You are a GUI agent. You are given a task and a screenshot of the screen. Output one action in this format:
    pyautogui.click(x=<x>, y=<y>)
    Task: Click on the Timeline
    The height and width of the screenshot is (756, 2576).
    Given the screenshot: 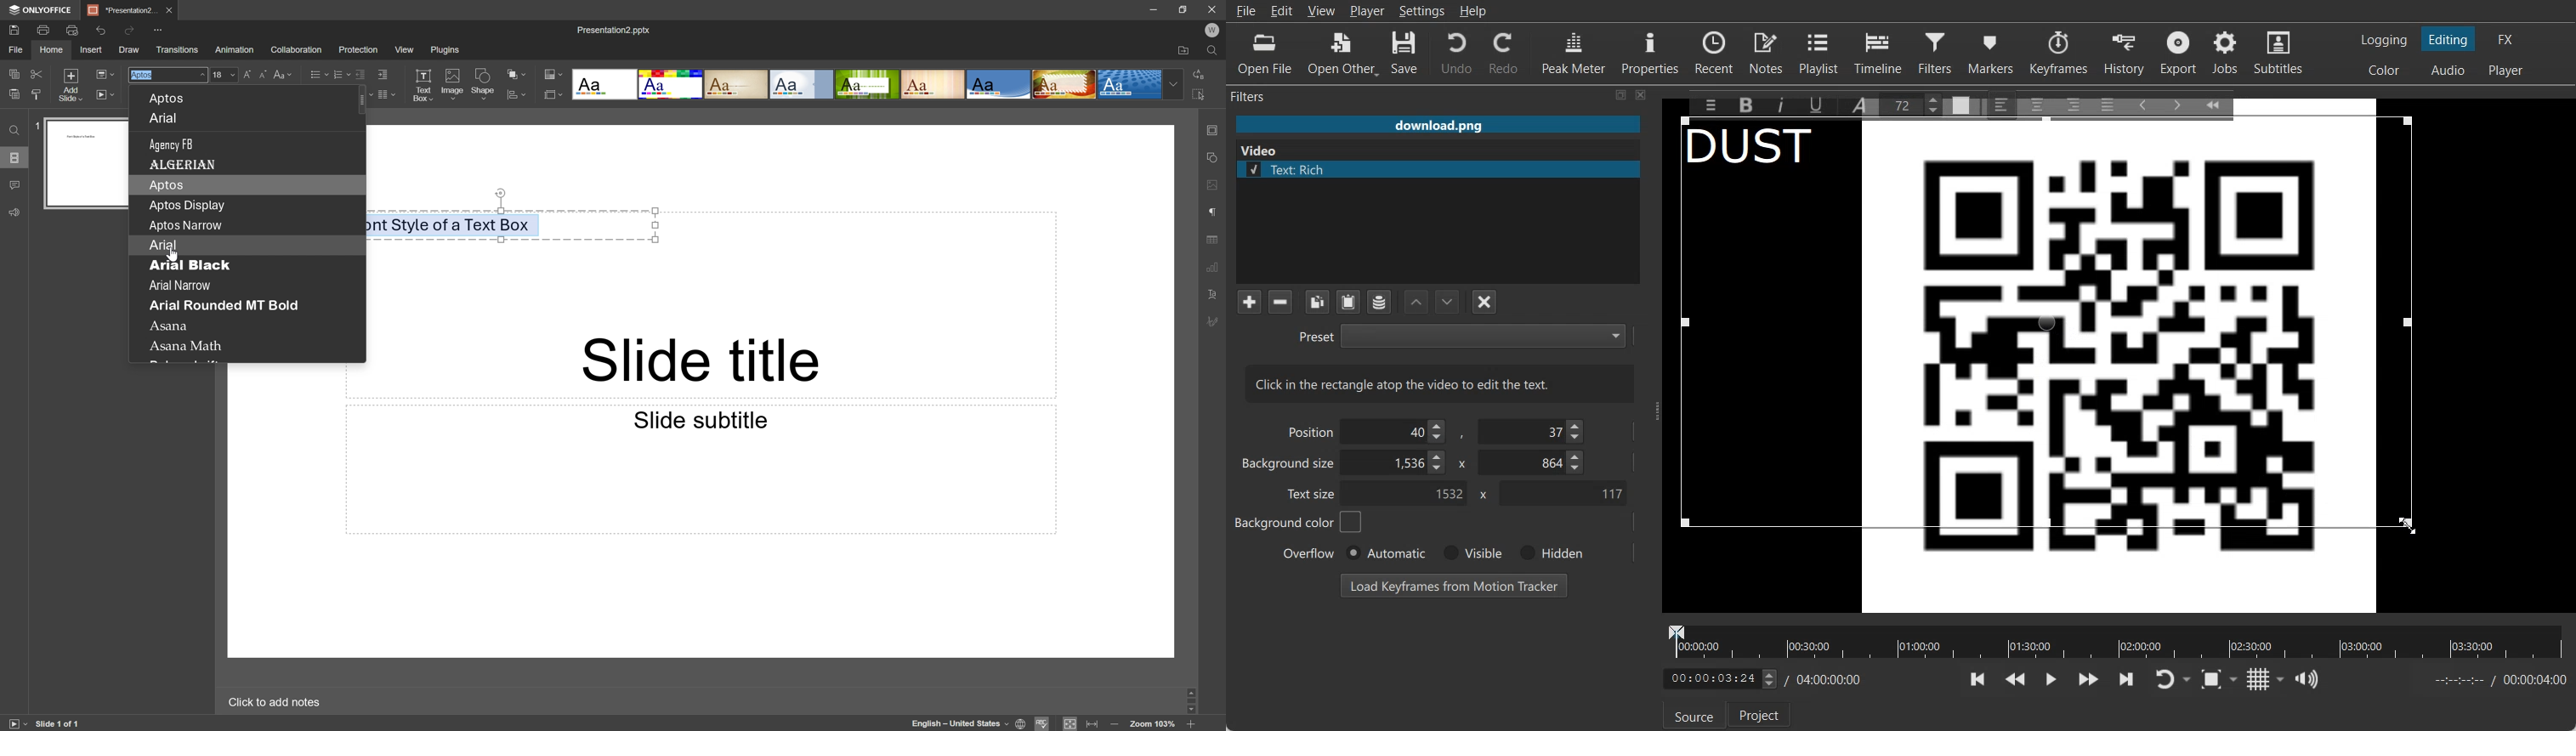 What is the action you would take?
    pyautogui.click(x=1879, y=52)
    